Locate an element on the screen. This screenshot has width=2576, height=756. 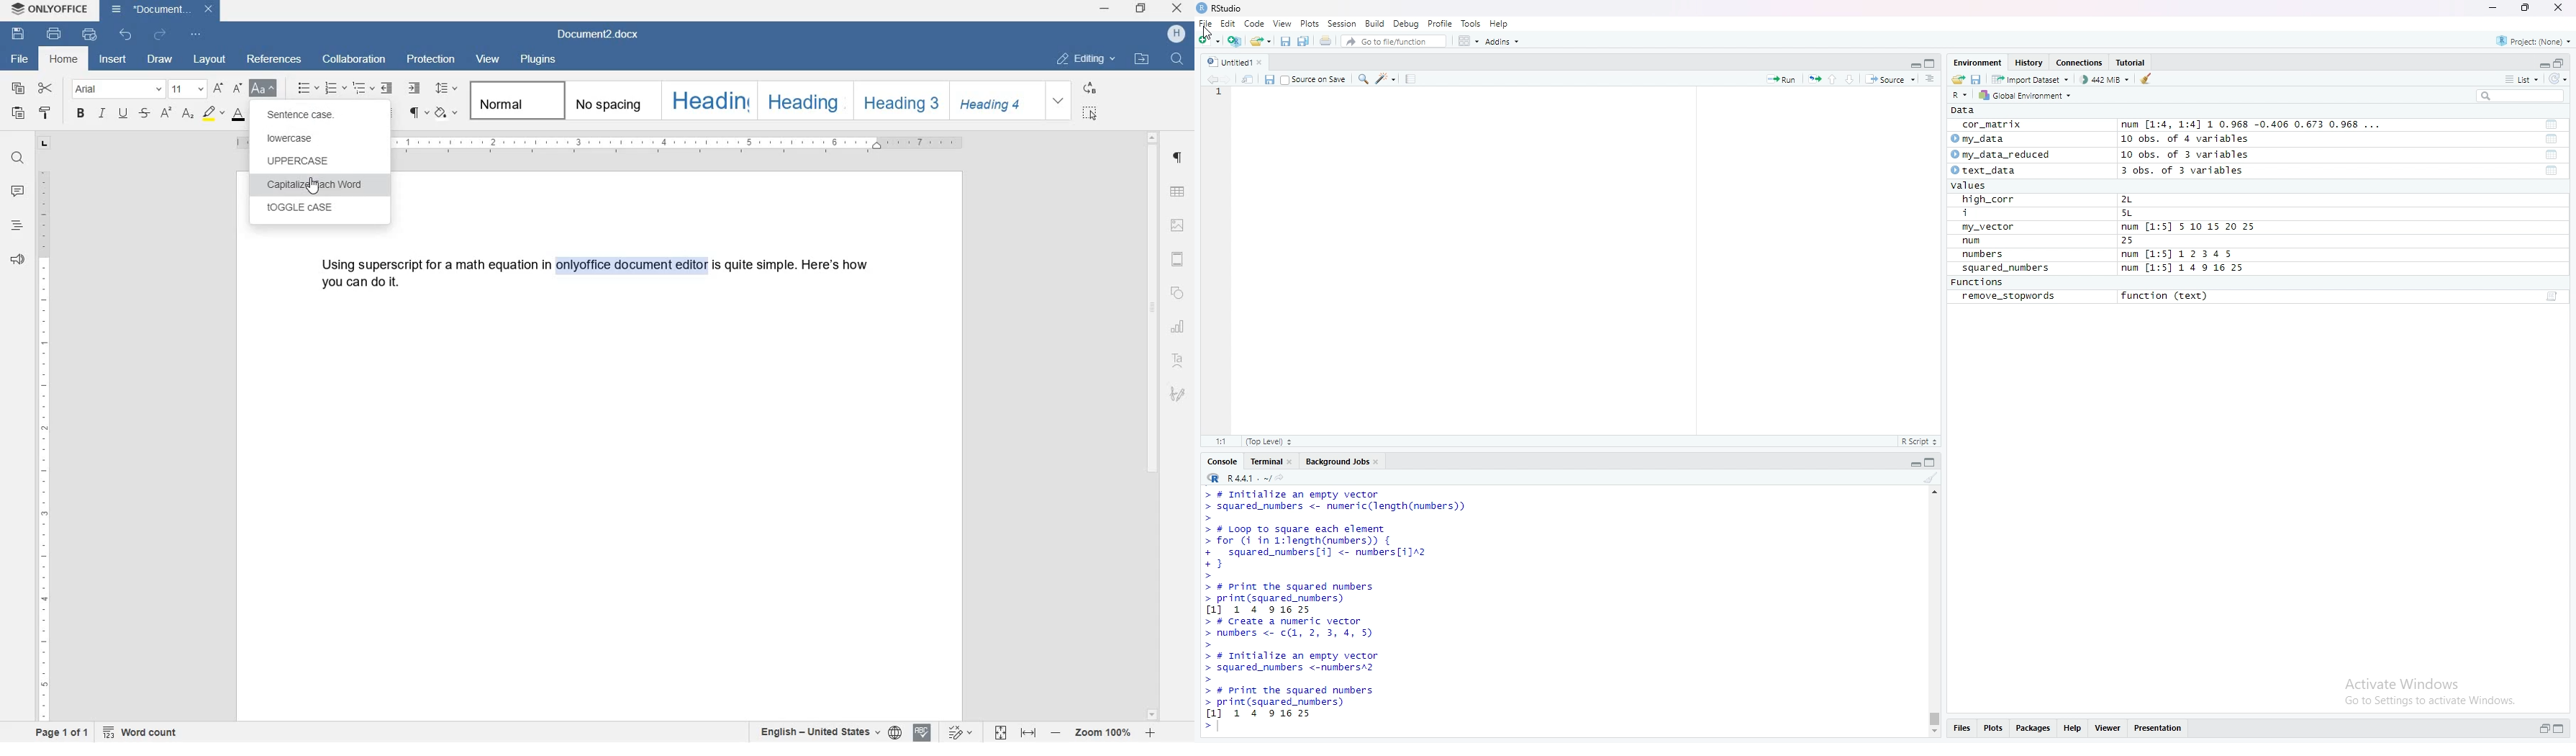
set text or document language is located at coordinates (831, 732).